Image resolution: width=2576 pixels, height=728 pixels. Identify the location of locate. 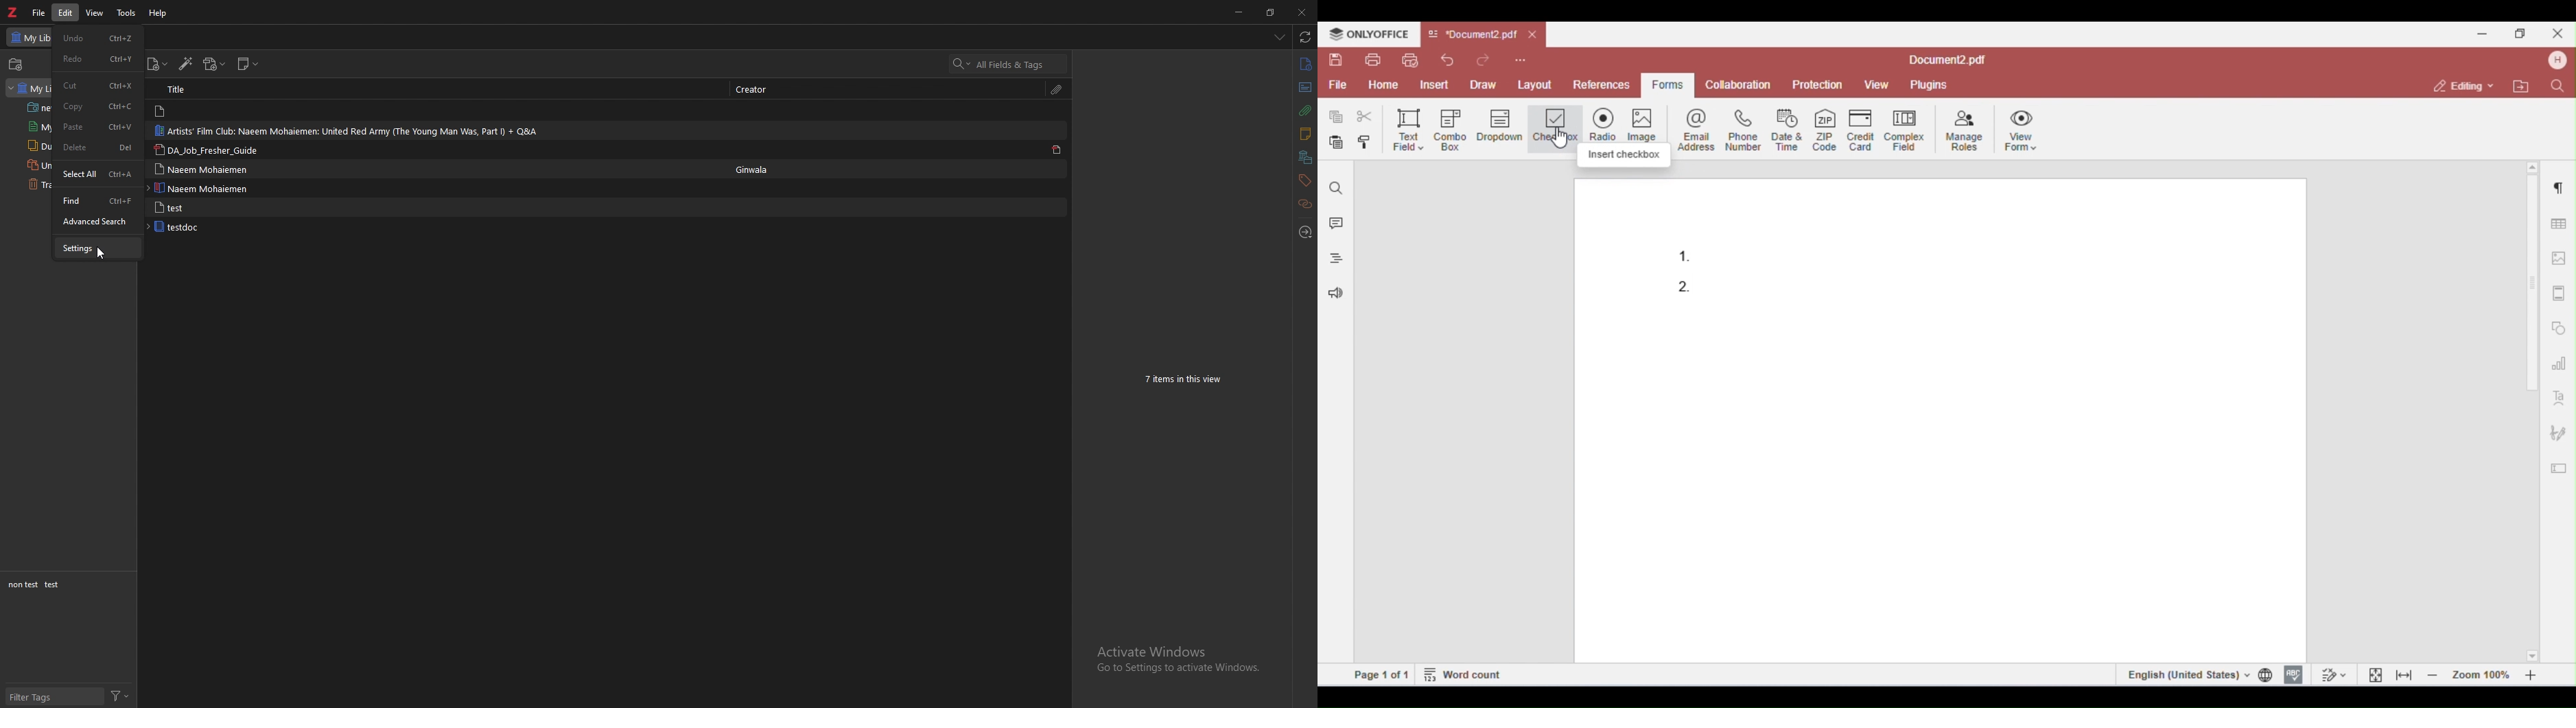
(1306, 231).